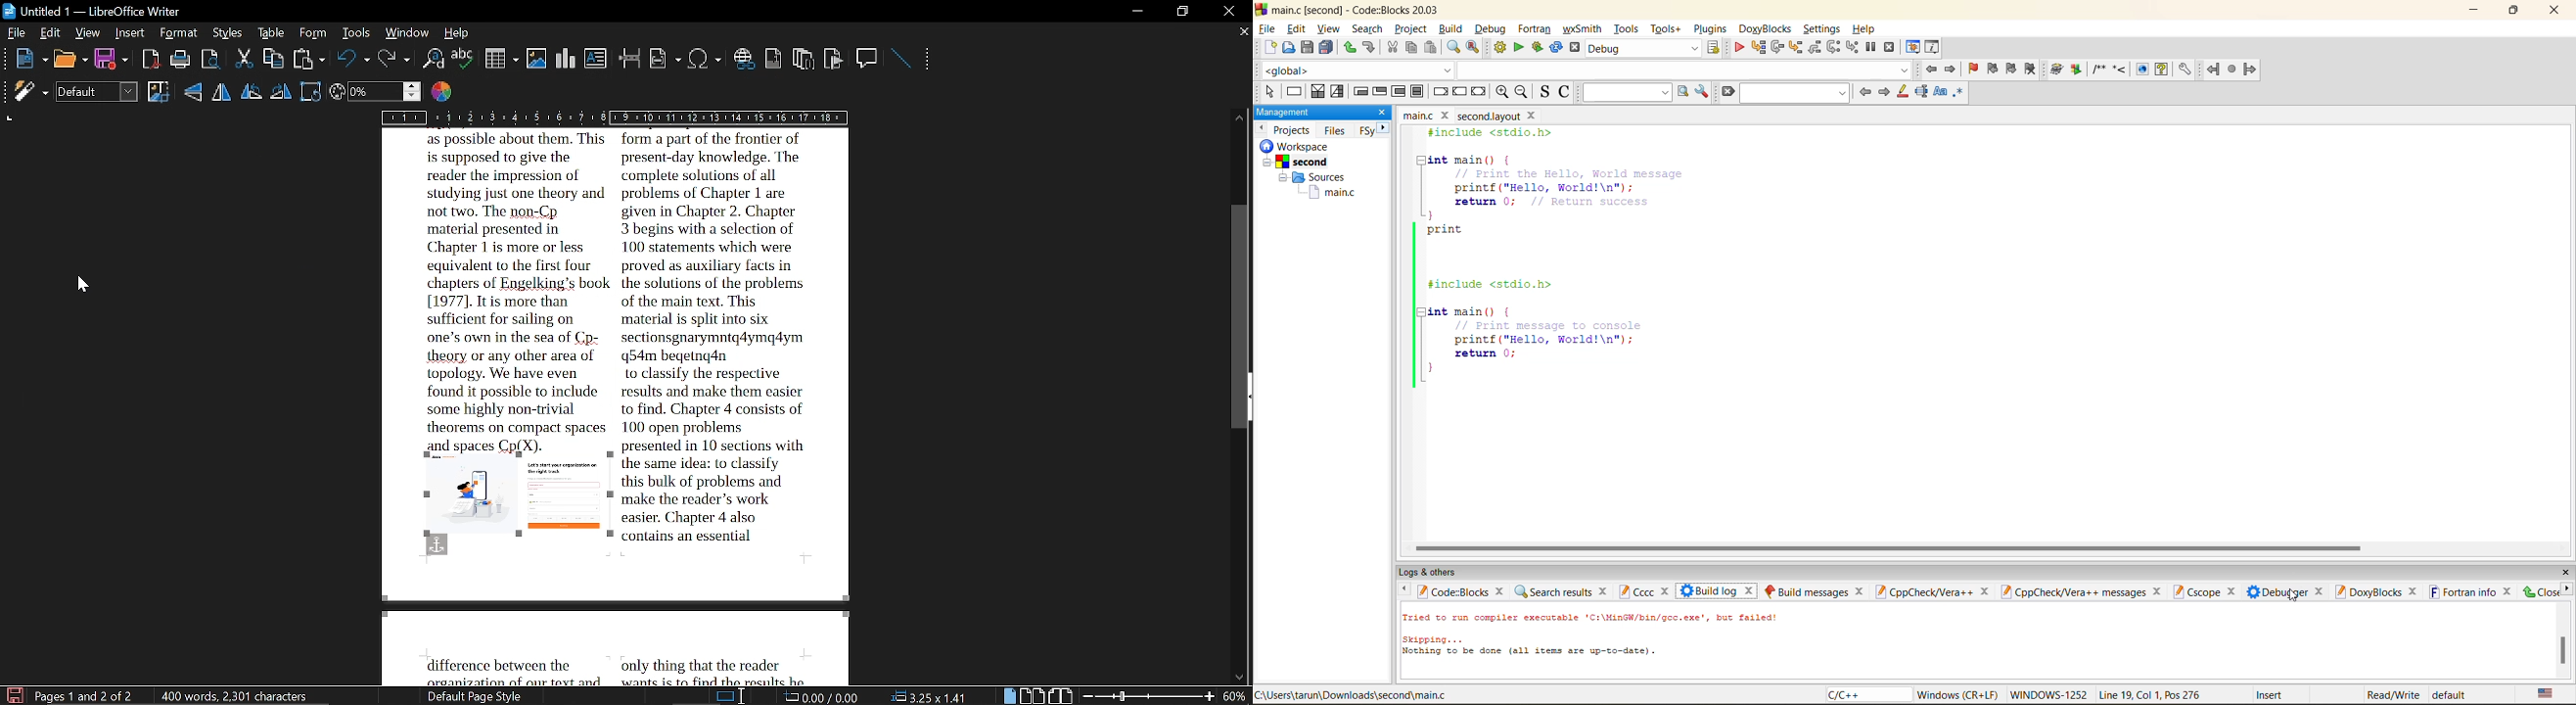 The width and height of the screenshot is (2576, 728). What do you see at coordinates (1371, 48) in the screenshot?
I see `redo` at bounding box center [1371, 48].